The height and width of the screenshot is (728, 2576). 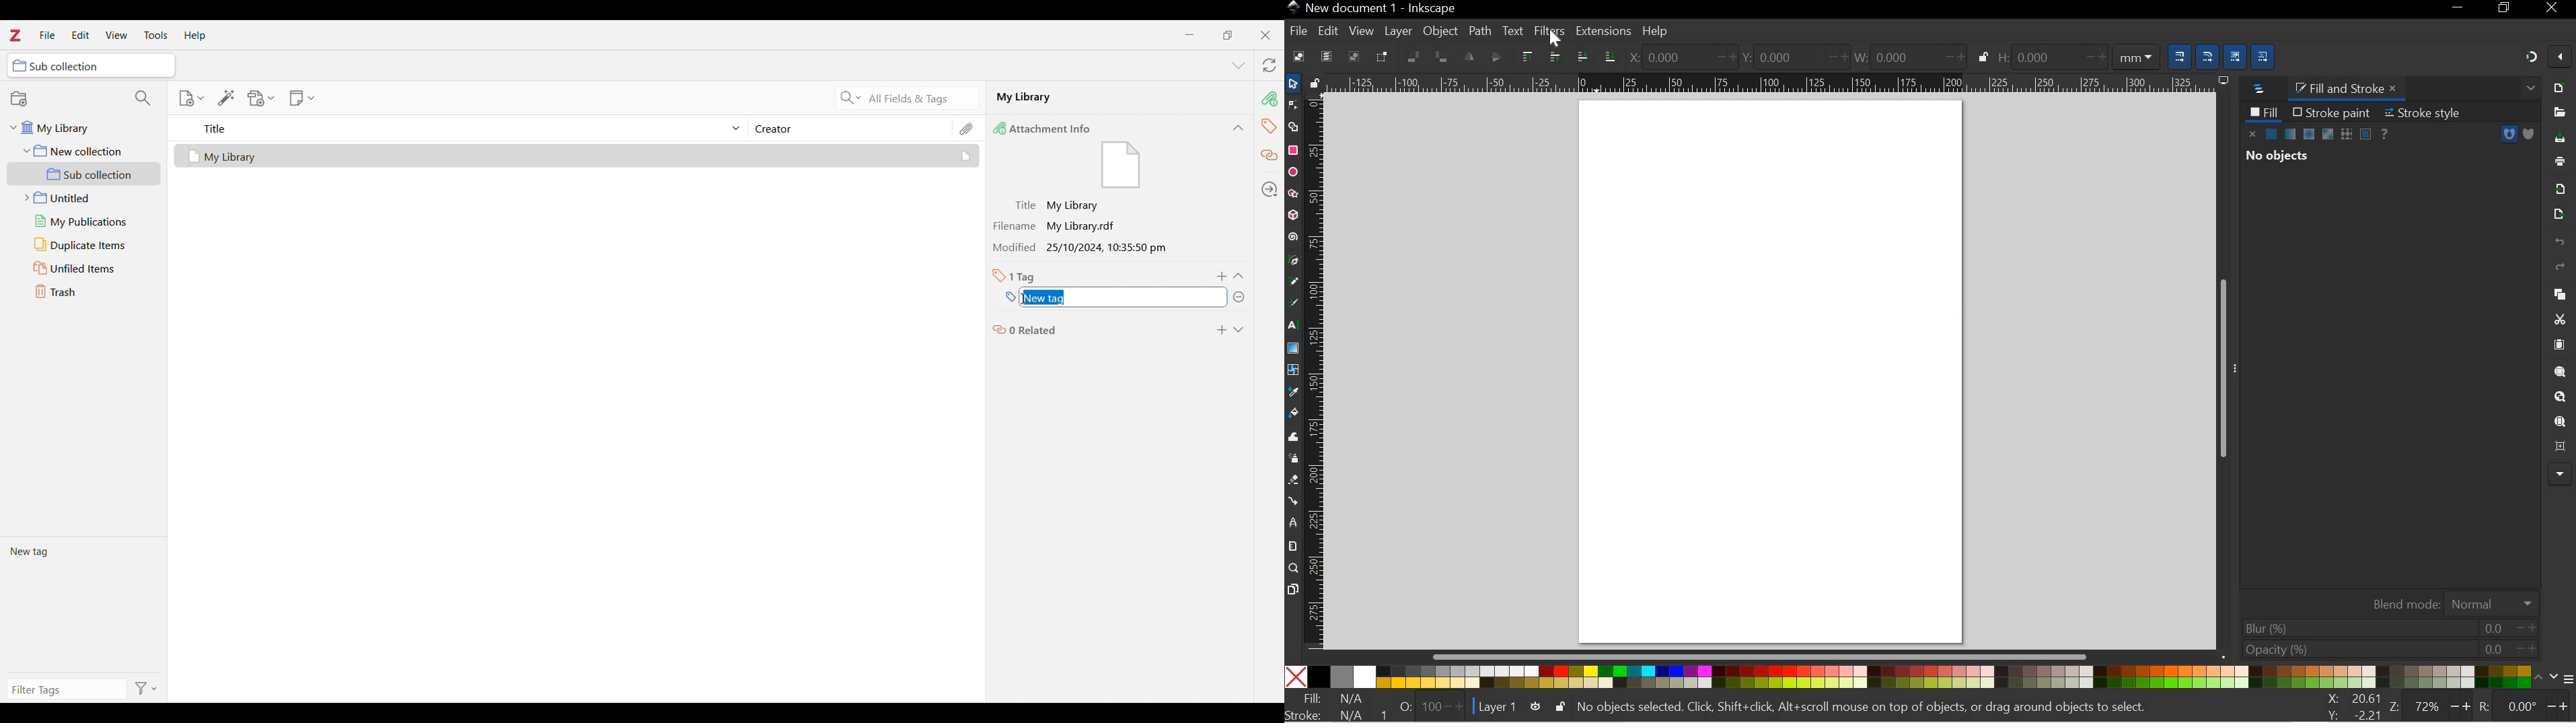 I want to click on LAYER, so click(x=1399, y=31).